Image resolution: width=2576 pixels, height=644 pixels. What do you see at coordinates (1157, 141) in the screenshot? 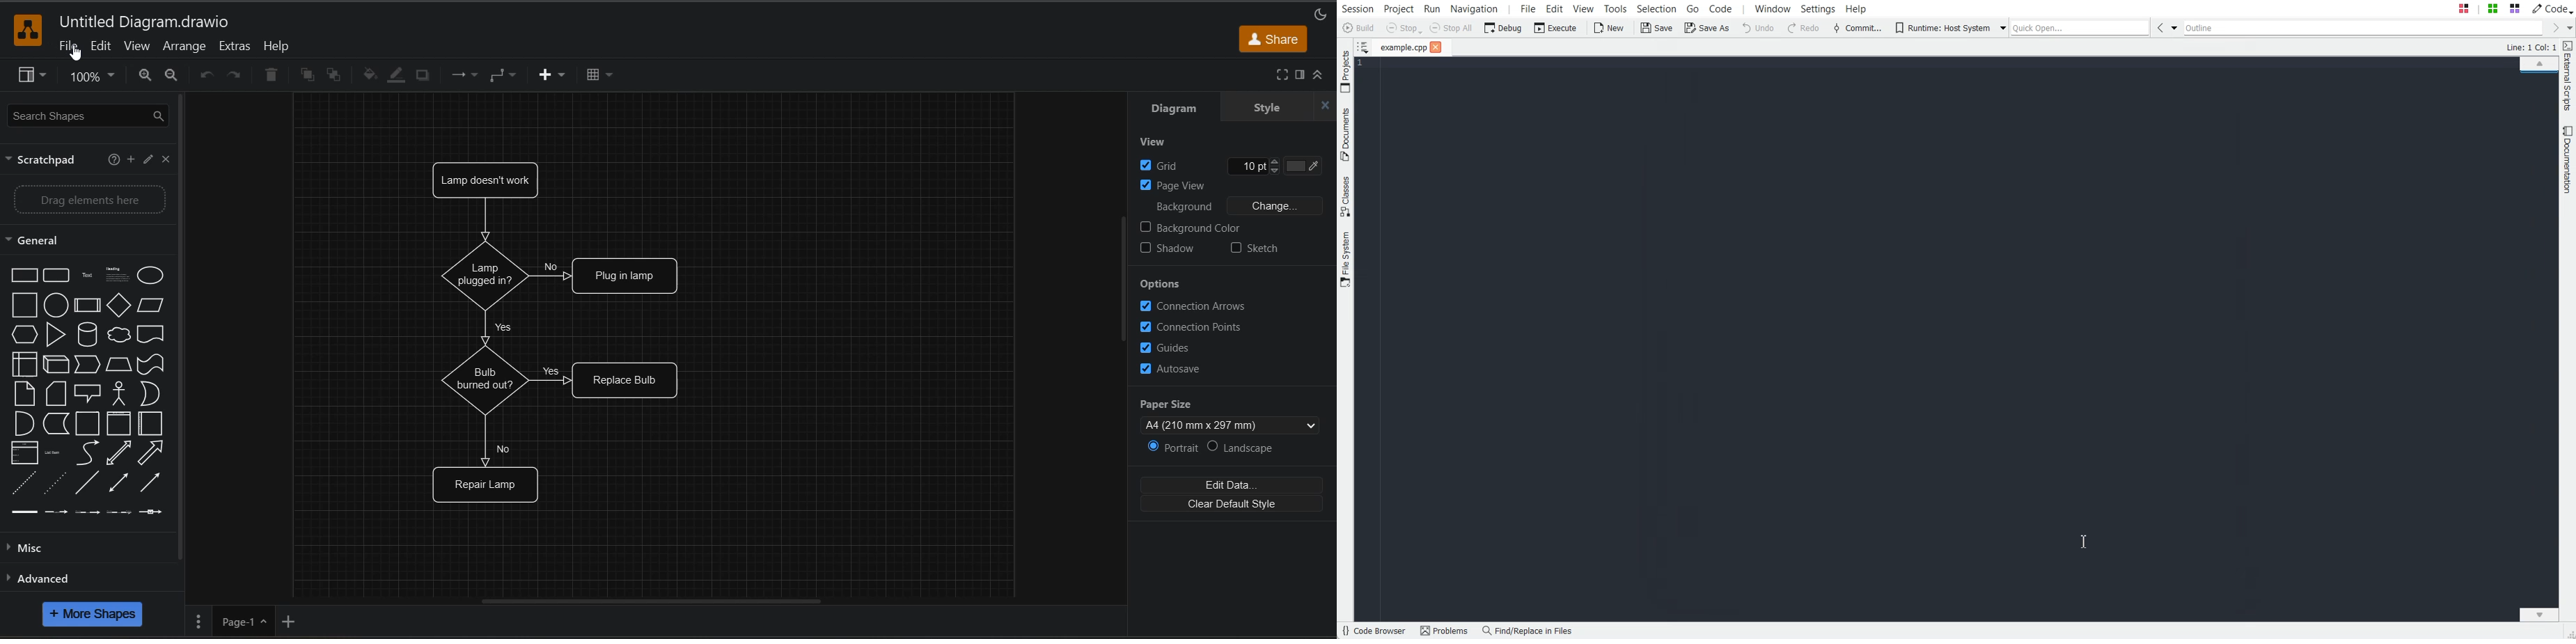
I see `view` at bounding box center [1157, 141].